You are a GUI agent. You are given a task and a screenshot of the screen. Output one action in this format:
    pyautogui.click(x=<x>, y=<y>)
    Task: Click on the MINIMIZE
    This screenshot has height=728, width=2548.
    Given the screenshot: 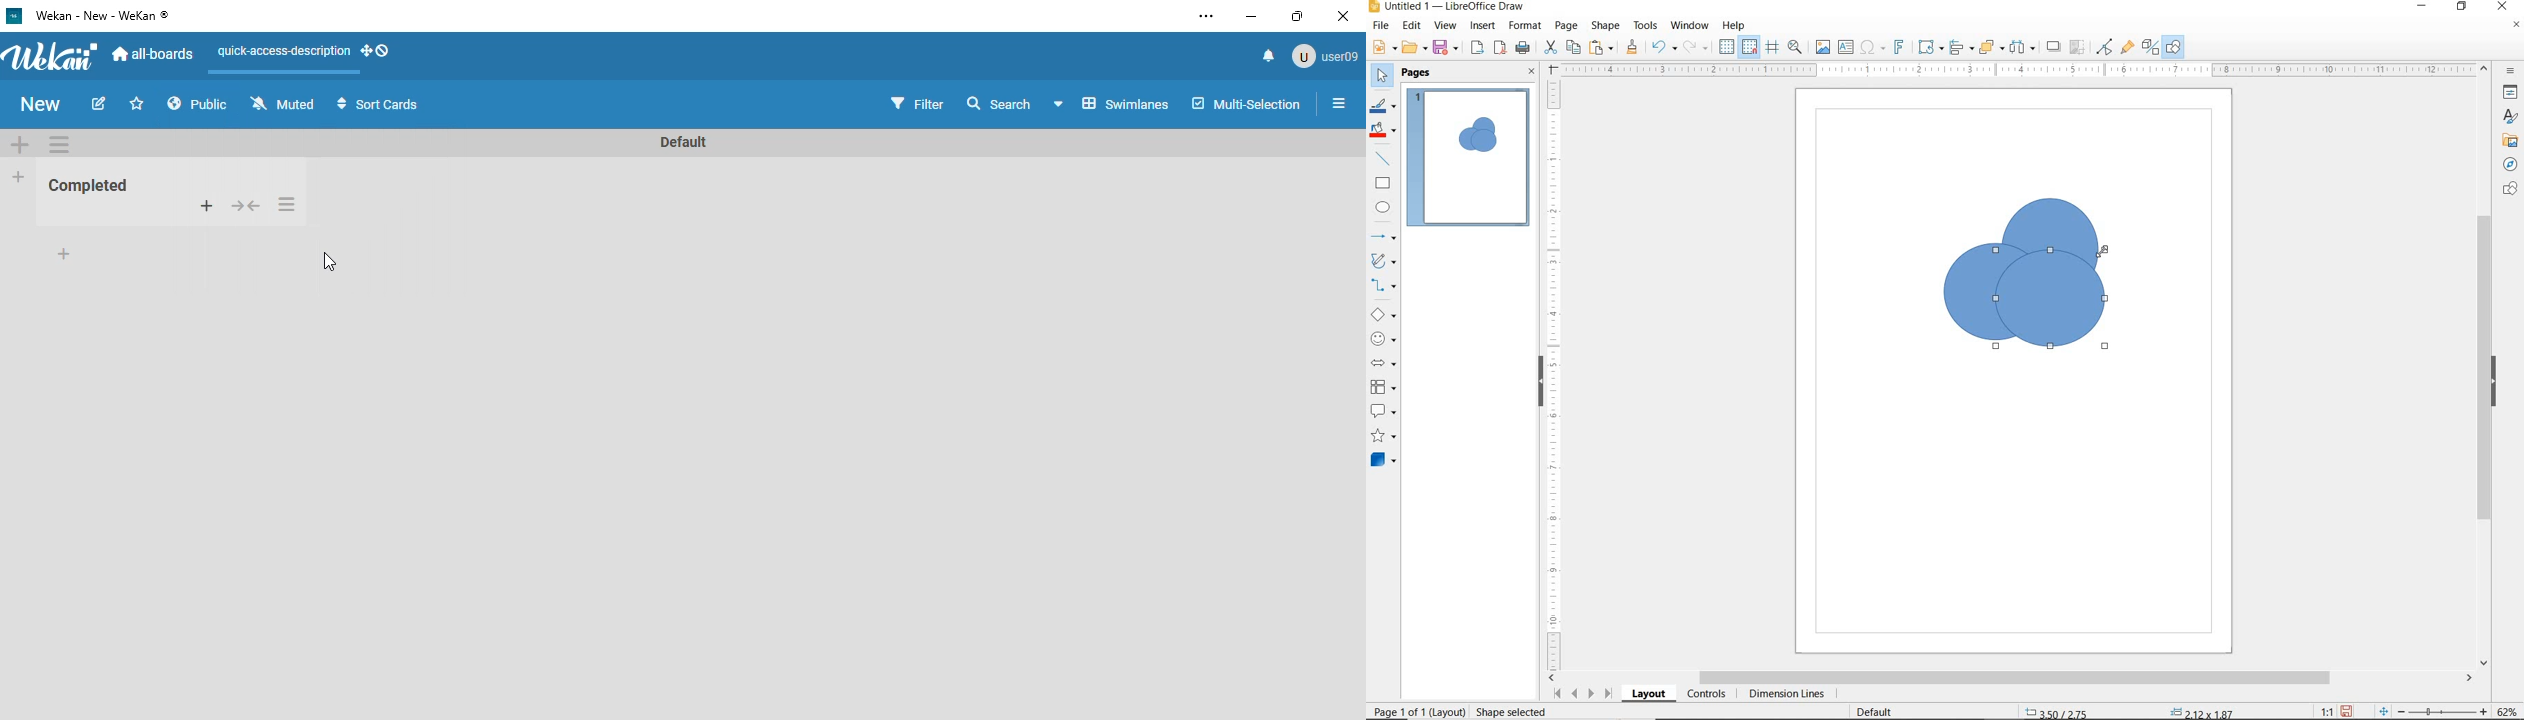 What is the action you would take?
    pyautogui.click(x=2425, y=7)
    